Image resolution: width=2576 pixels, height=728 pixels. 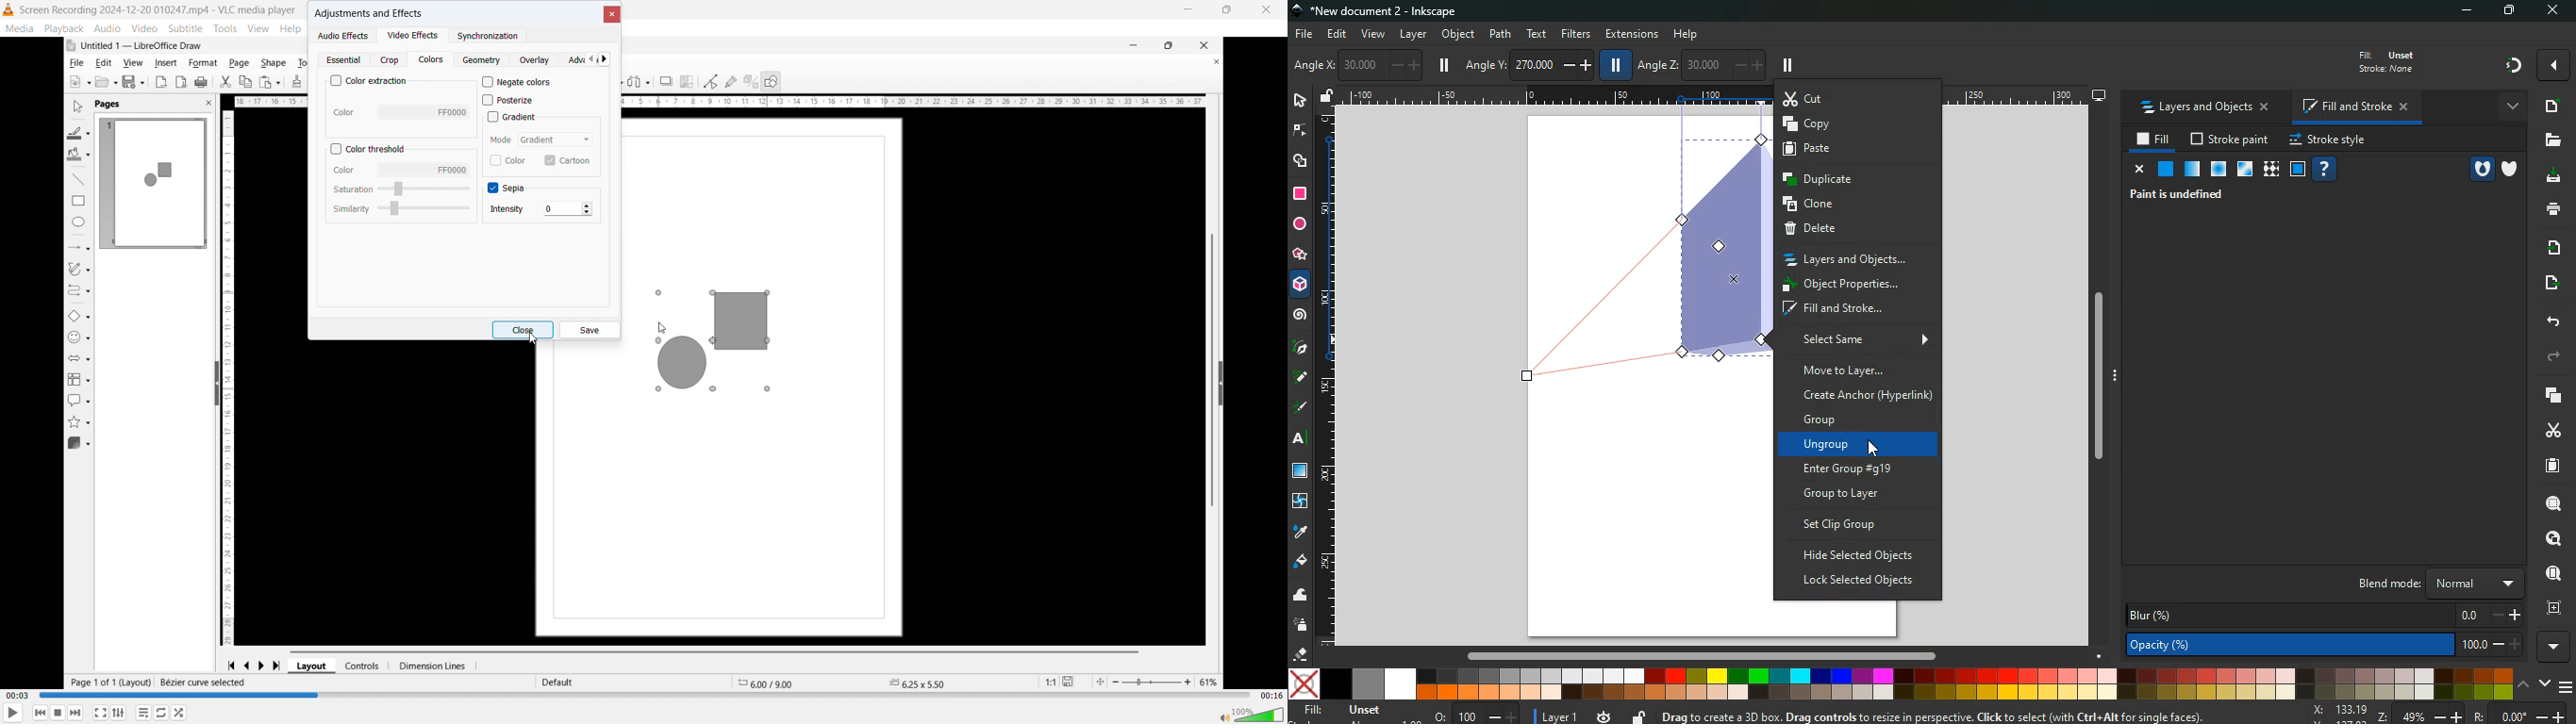 What do you see at coordinates (1871, 447) in the screenshot?
I see `Cursor` at bounding box center [1871, 447].